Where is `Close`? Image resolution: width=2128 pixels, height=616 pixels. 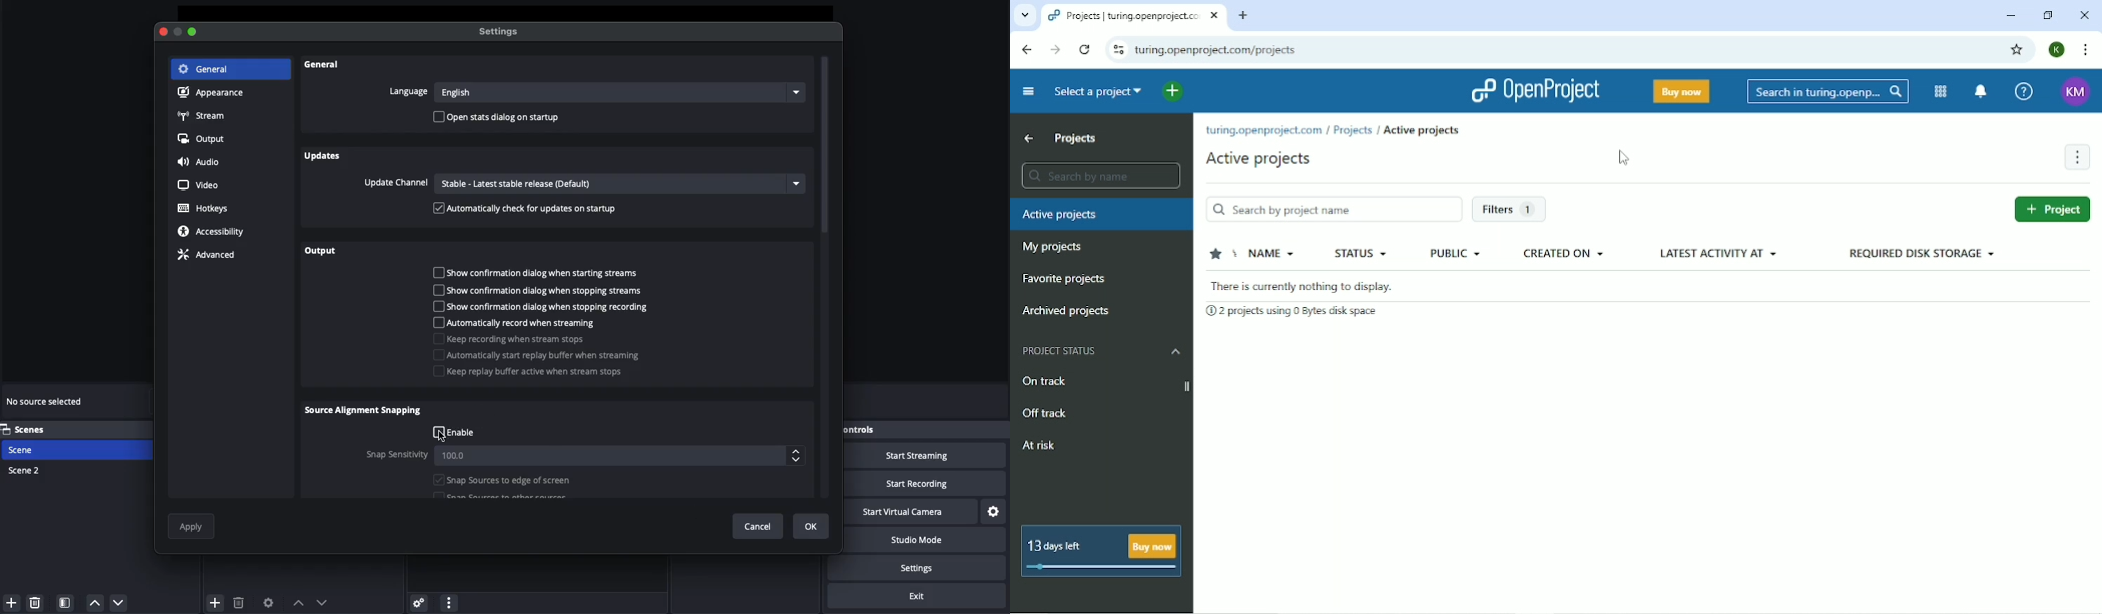 Close is located at coordinates (2084, 15).